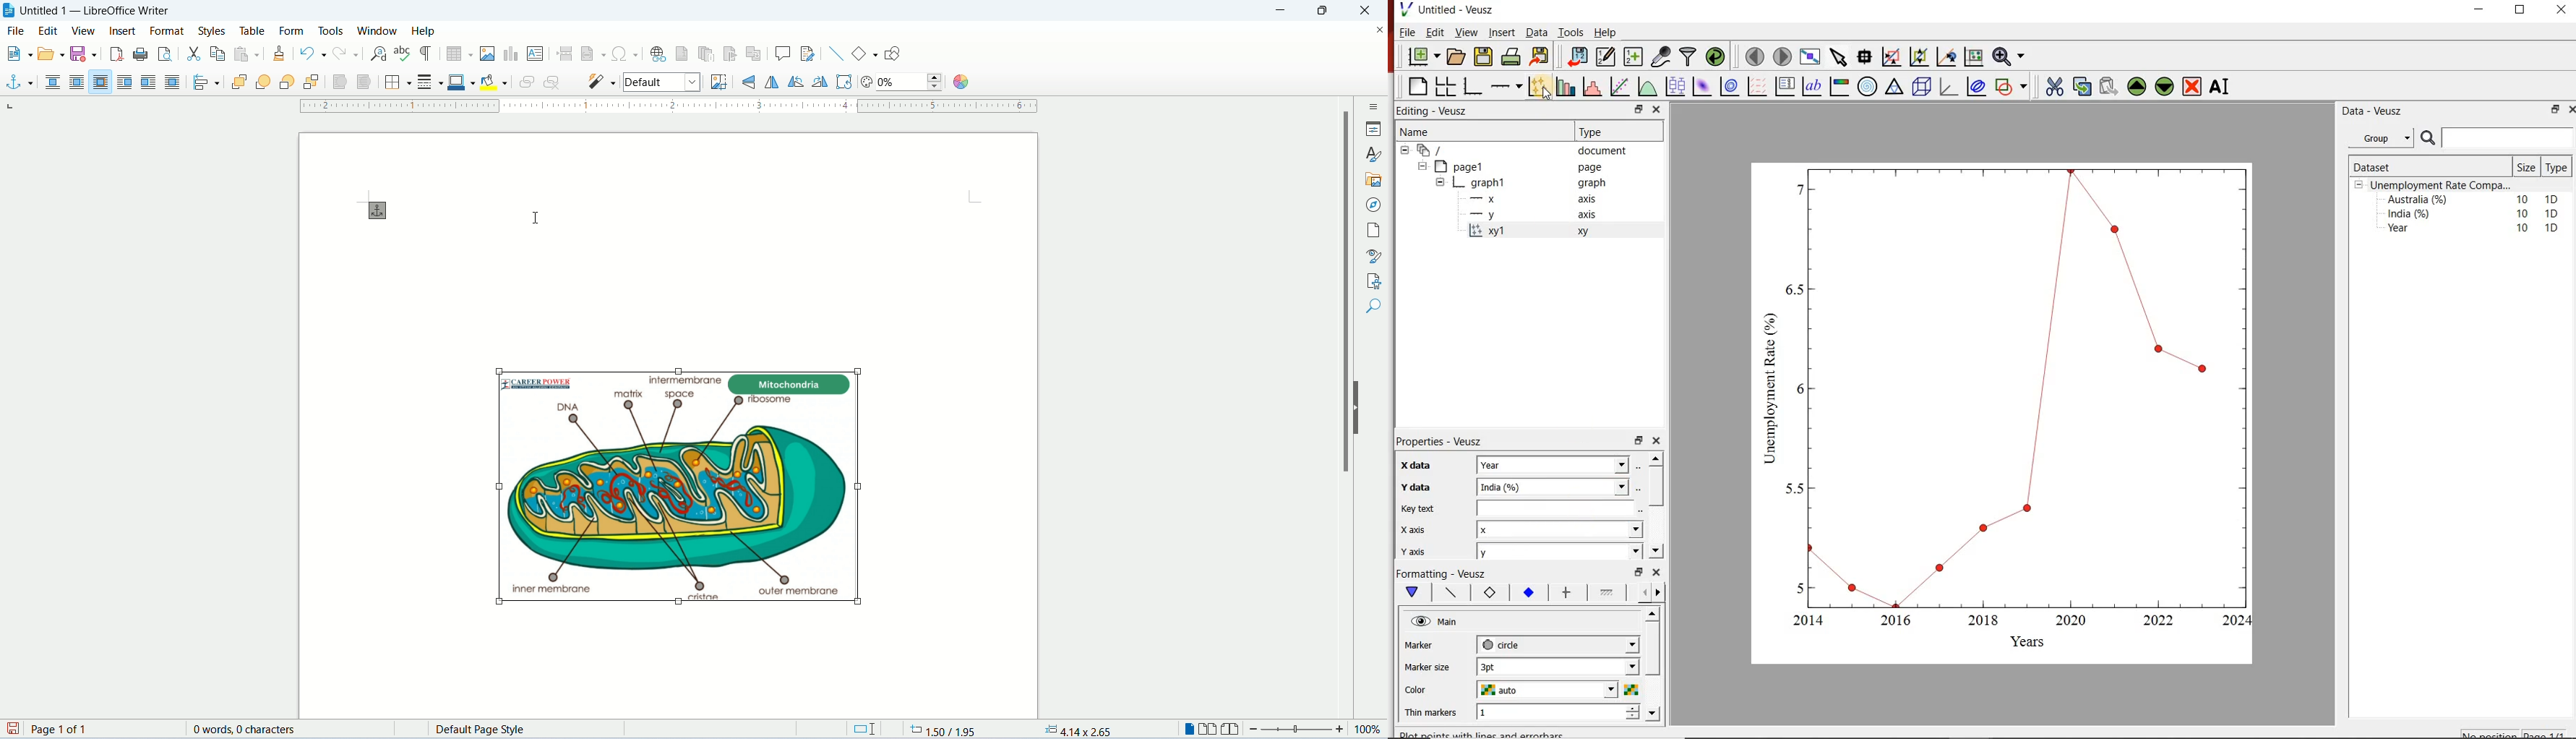 The height and width of the screenshot is (756, 2576). What do you see at coordinates (863, 729) in the screenshot?
I see `Dimension` at bounding box center [863, 729].